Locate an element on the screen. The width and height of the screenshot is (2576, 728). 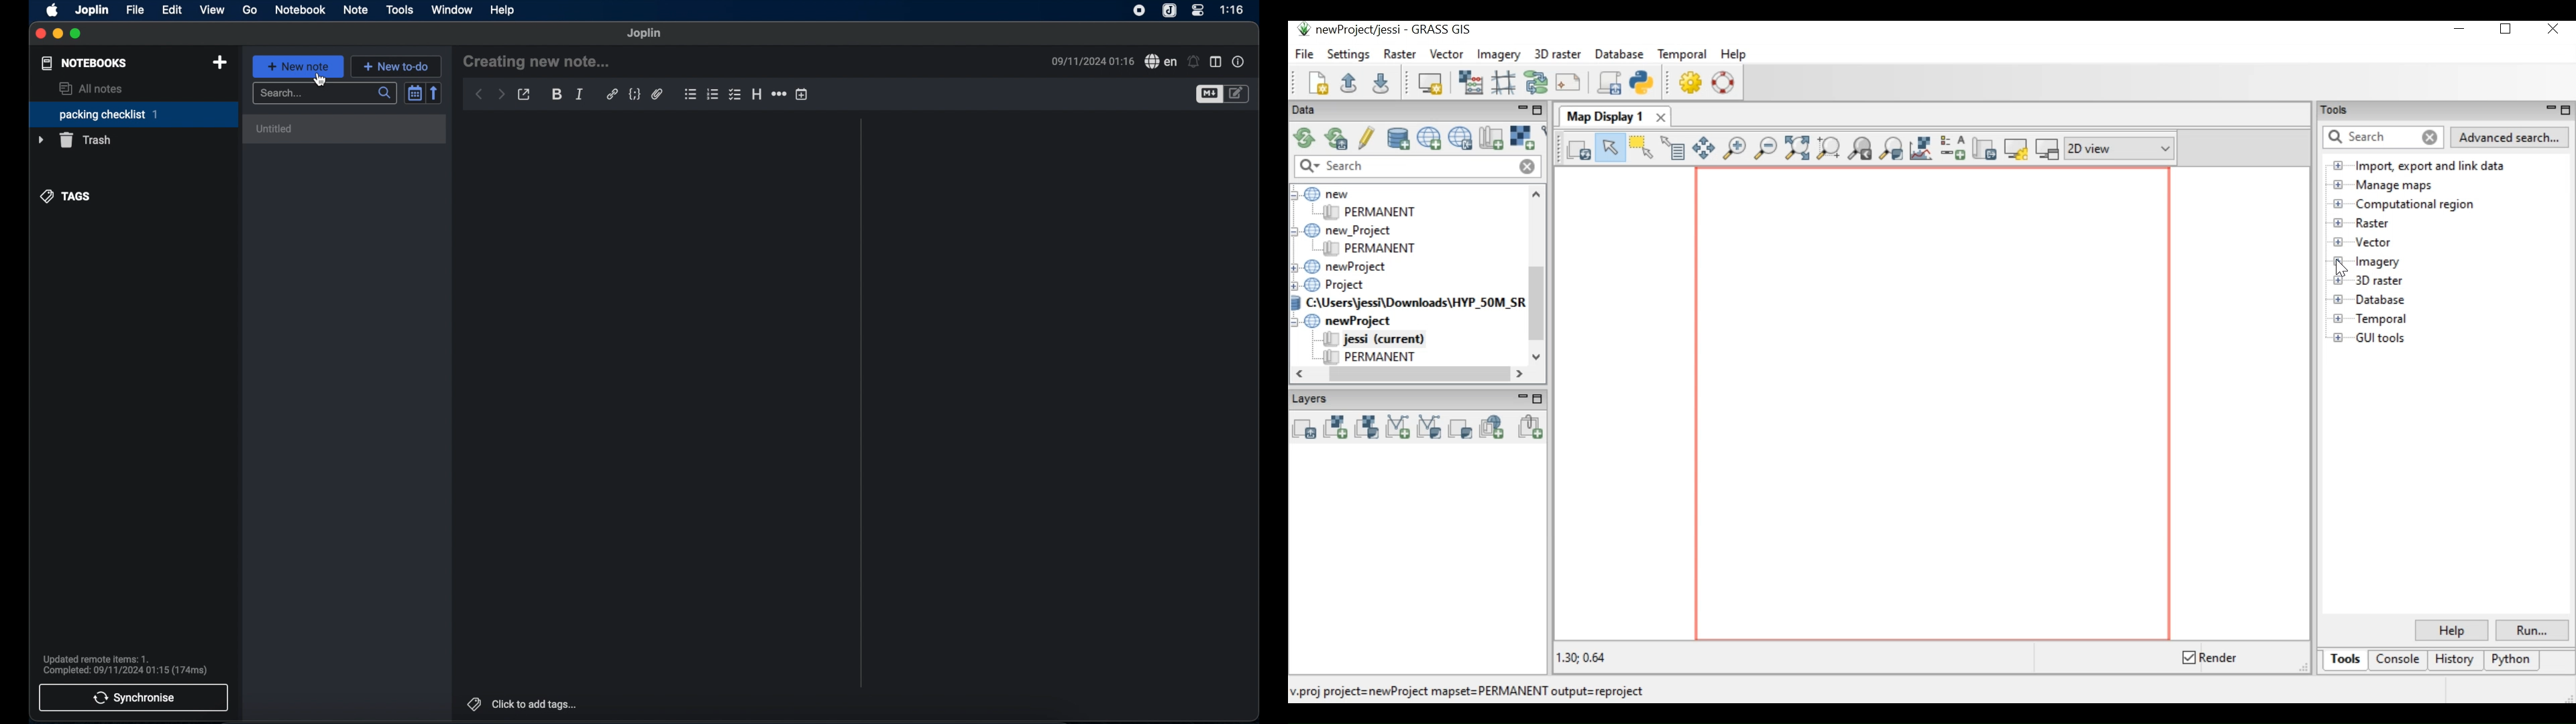
untitled is located at coordinates (347, 129).